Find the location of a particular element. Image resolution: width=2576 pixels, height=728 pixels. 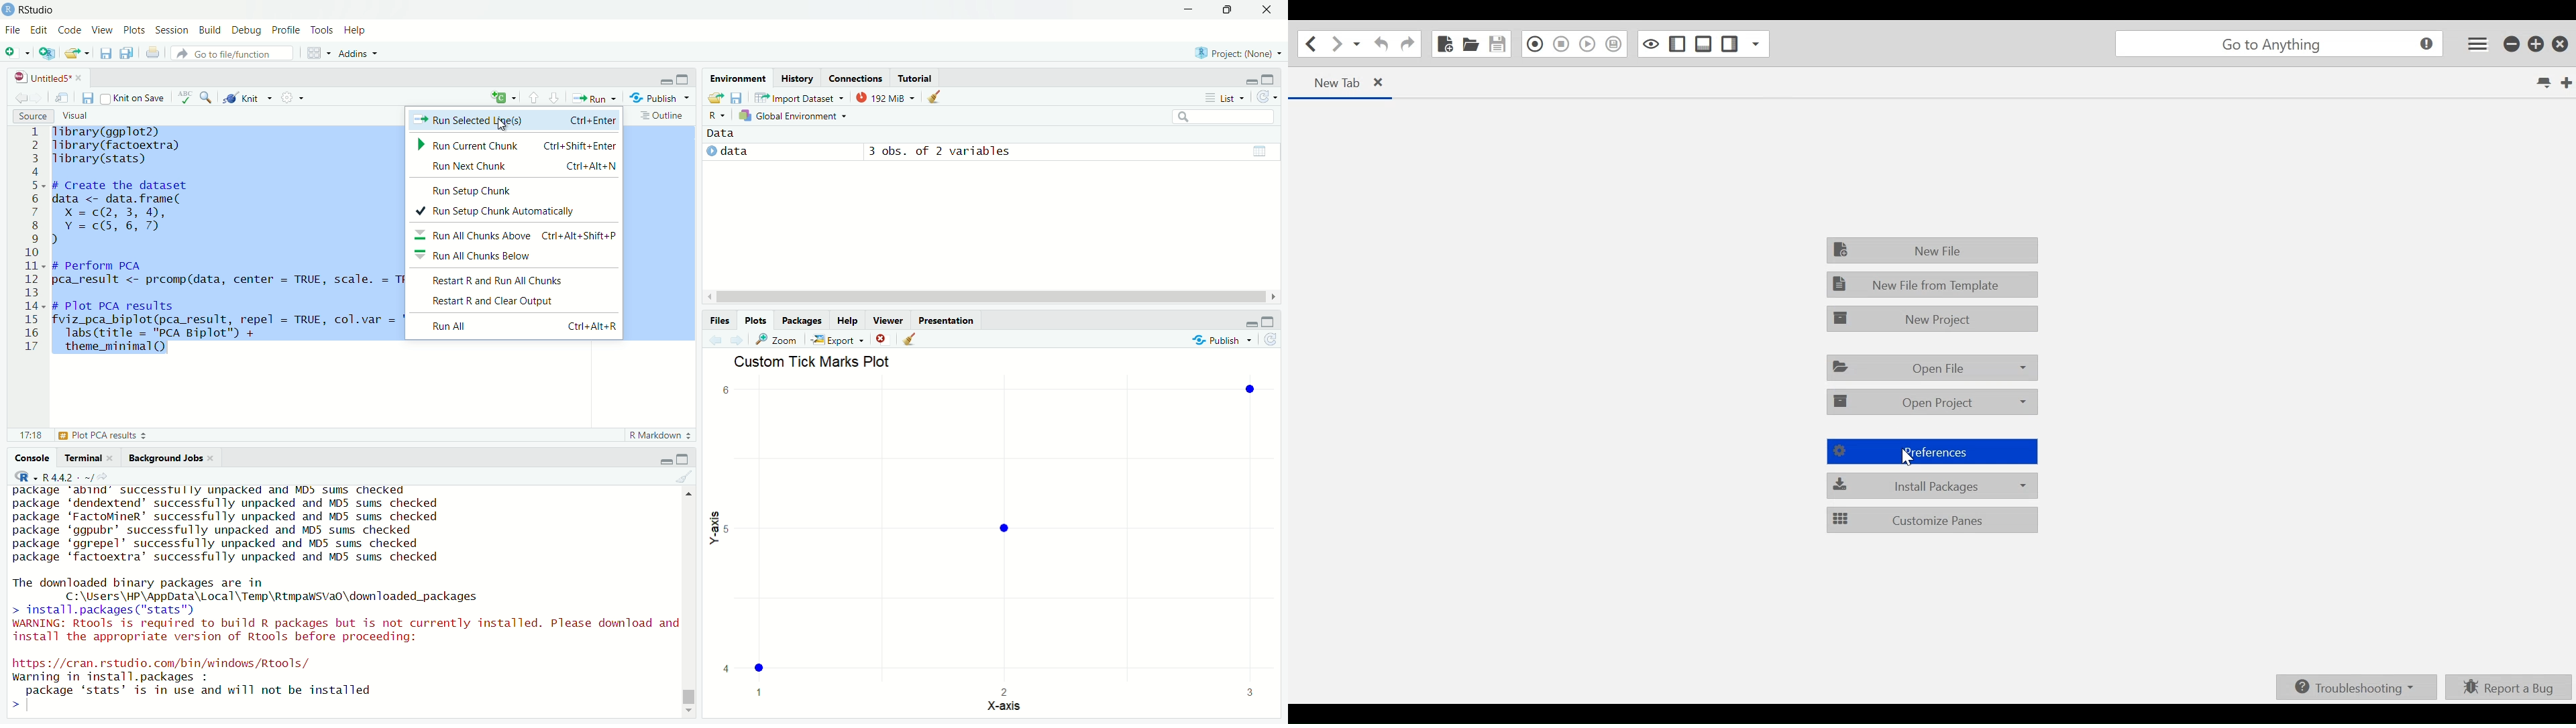

run all chunk above is located at coordinates (517, 234).